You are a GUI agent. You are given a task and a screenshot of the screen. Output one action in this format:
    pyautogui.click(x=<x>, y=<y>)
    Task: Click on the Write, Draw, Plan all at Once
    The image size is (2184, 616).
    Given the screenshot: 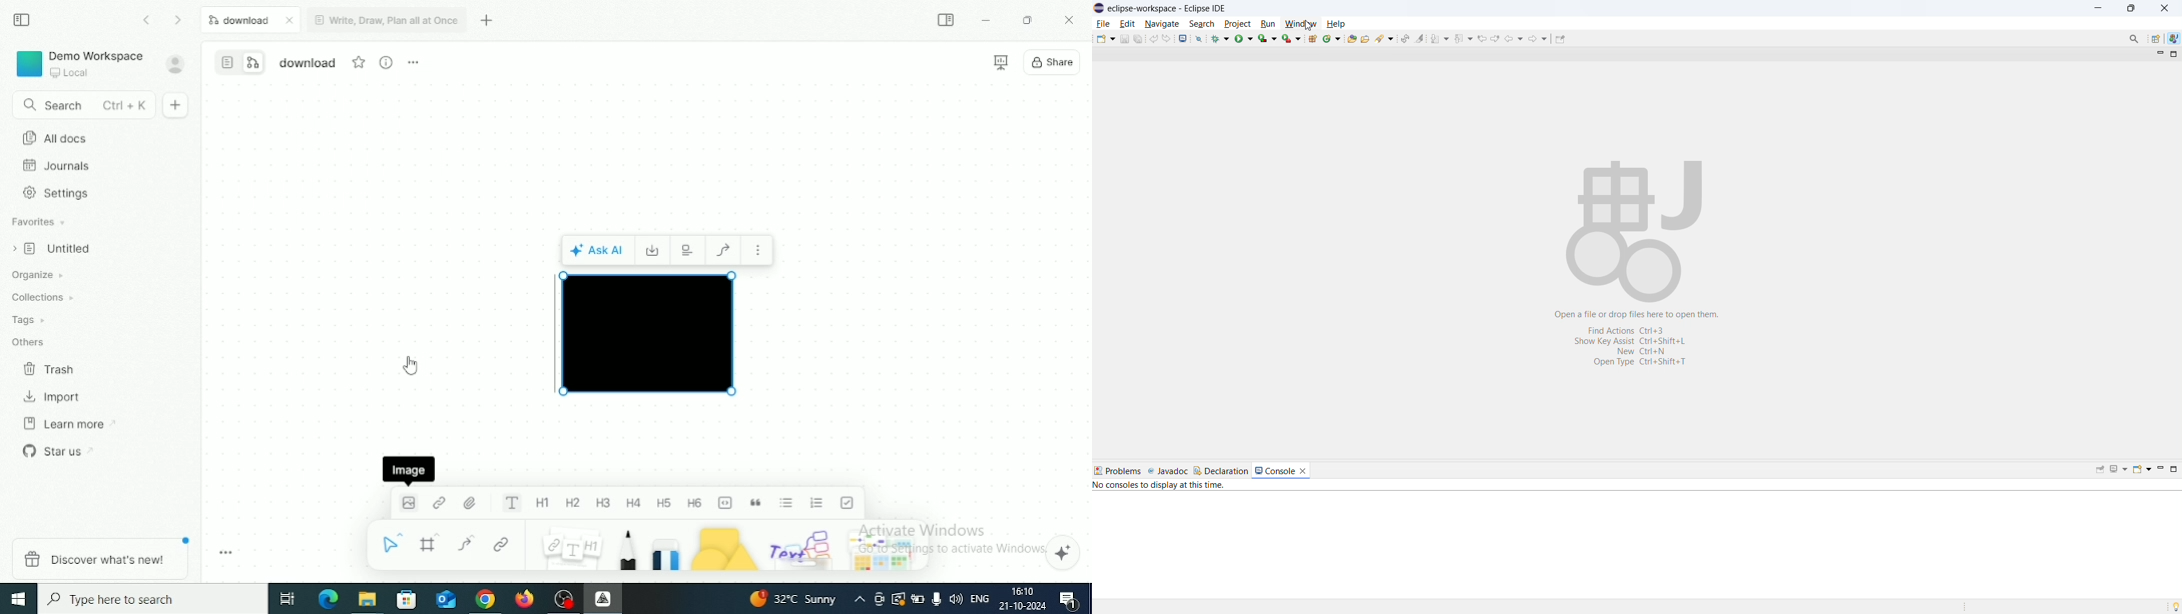 What is the action you would take?
    pyautogui.click(x=386, y=18)
    